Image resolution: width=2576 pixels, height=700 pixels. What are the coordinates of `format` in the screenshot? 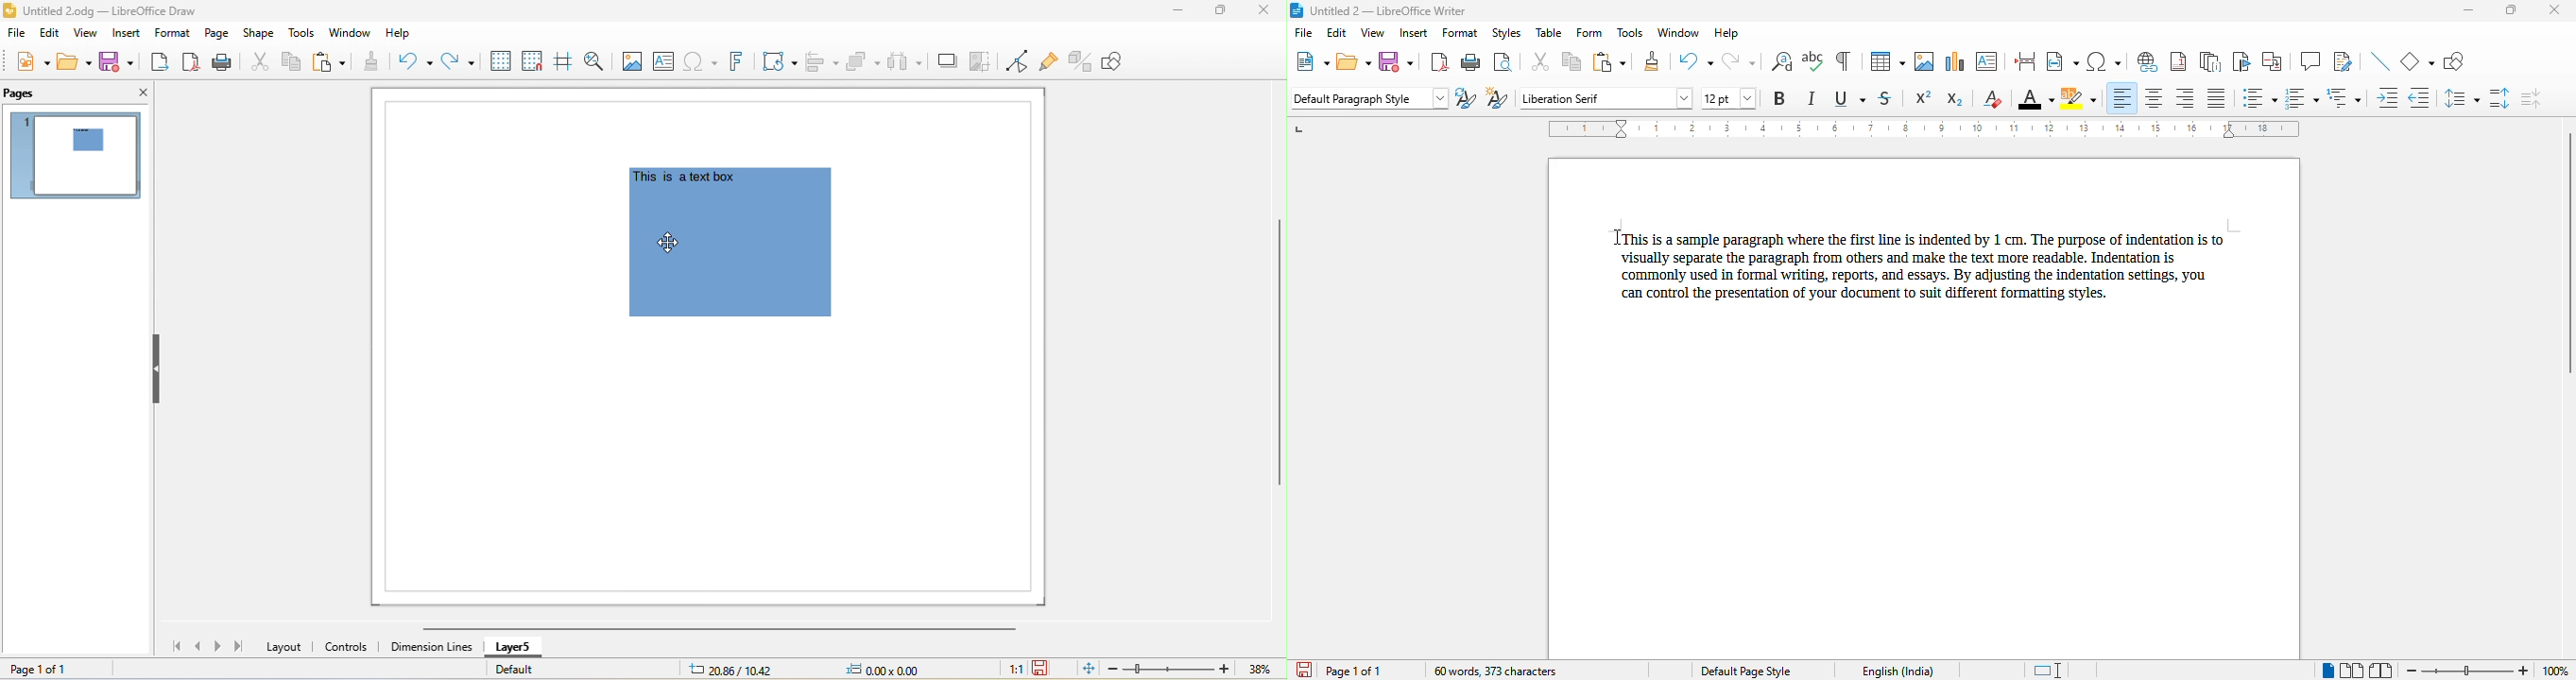 It's located at (1460, 33).